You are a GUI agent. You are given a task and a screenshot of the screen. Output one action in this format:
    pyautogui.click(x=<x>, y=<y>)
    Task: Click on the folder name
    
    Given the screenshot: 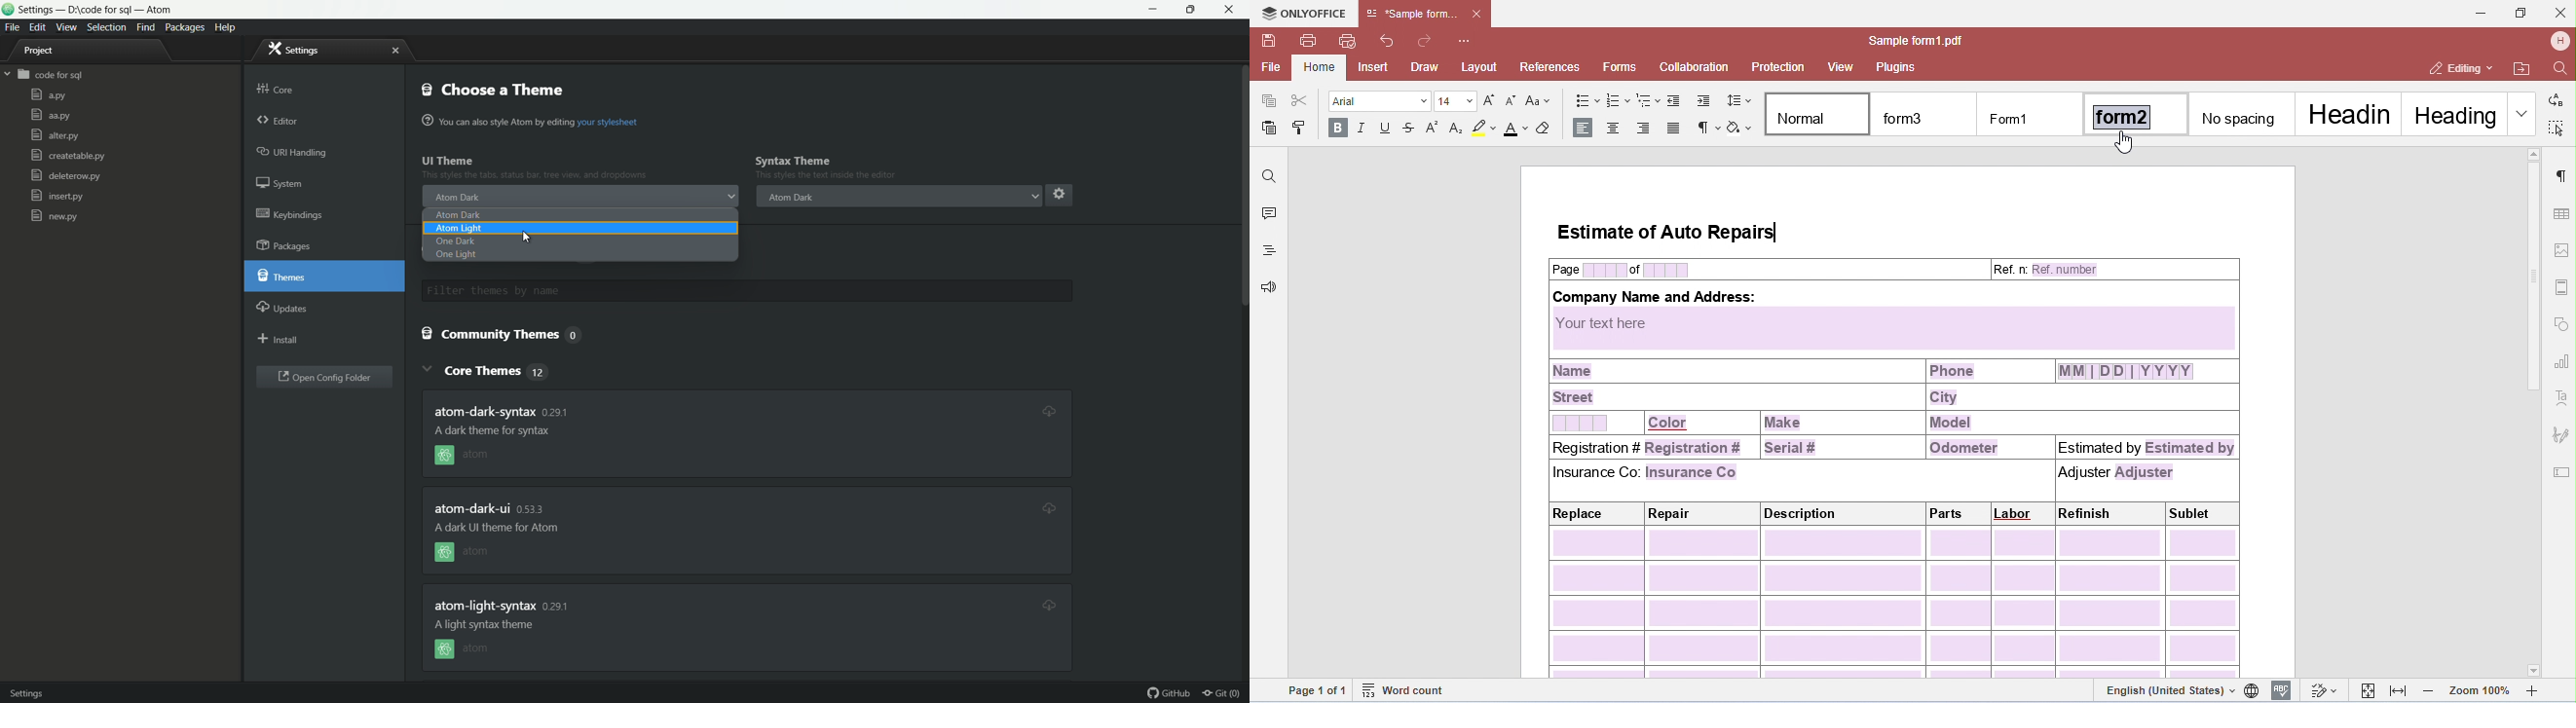 What is the action you would take?
    pyautogui.click(x=51, y=76)
    